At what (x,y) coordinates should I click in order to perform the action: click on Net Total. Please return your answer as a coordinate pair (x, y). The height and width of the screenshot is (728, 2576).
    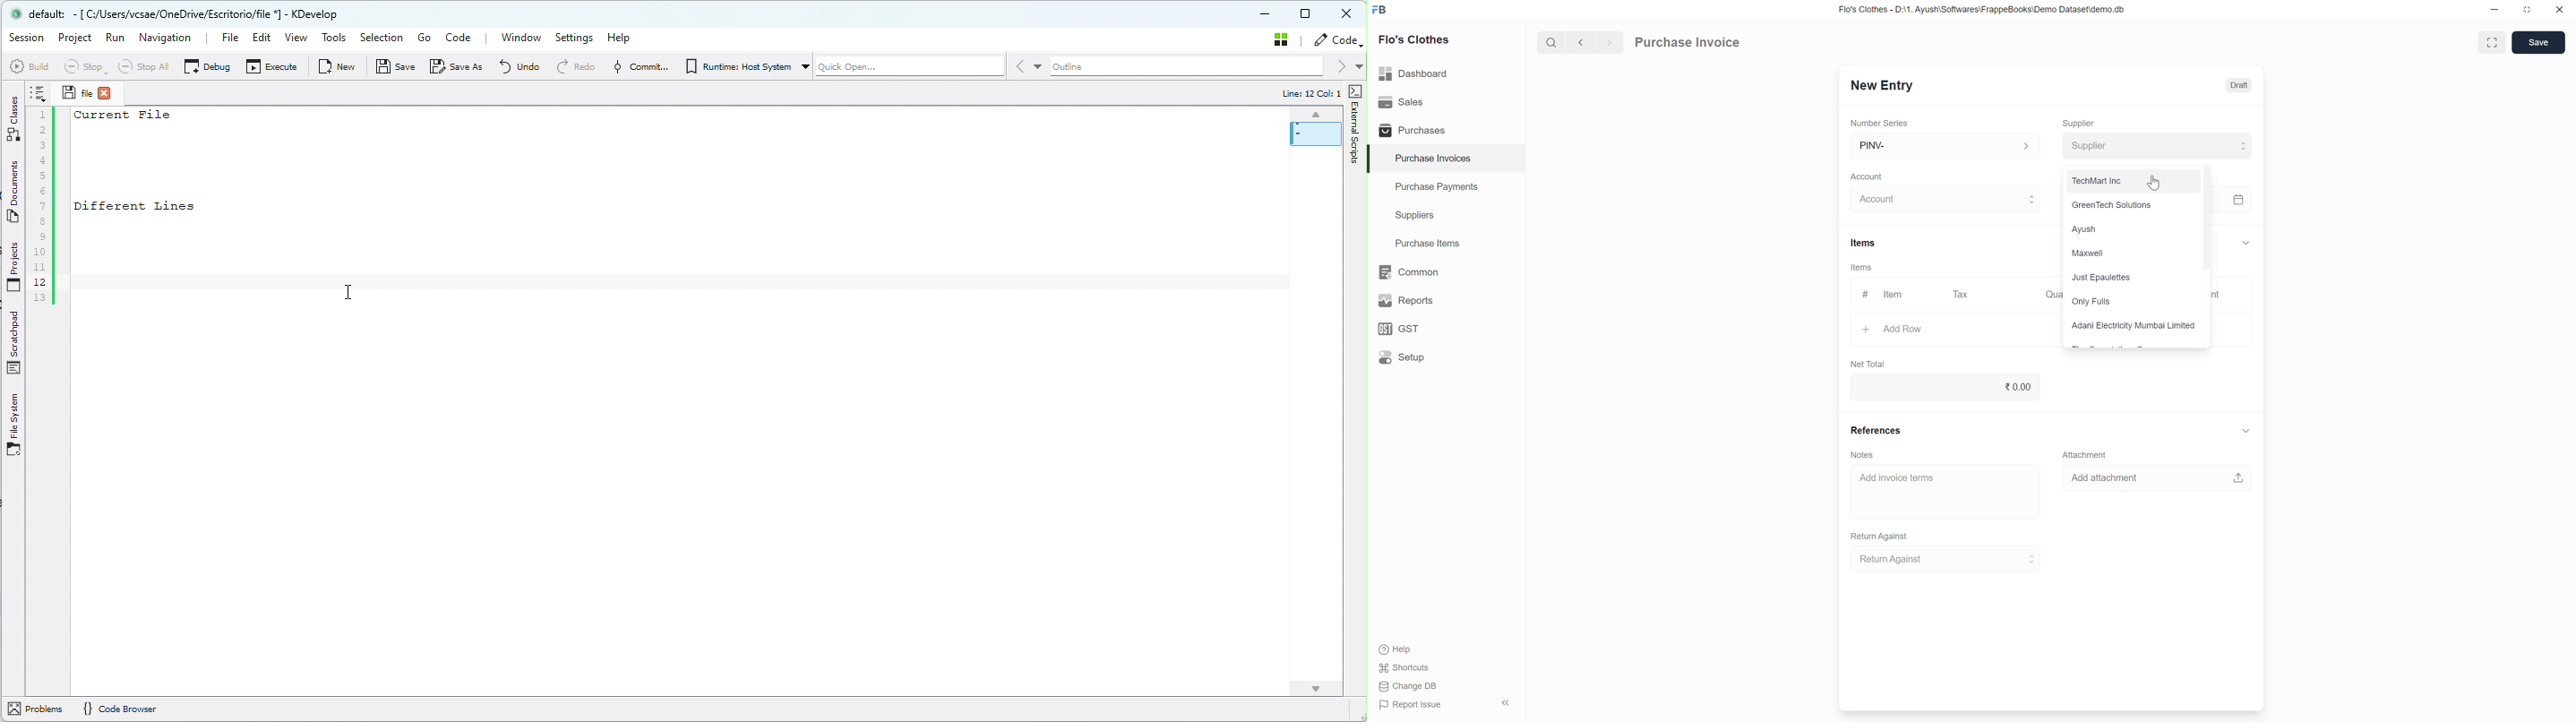
    Looking at the image, I should click on (1869, 364).